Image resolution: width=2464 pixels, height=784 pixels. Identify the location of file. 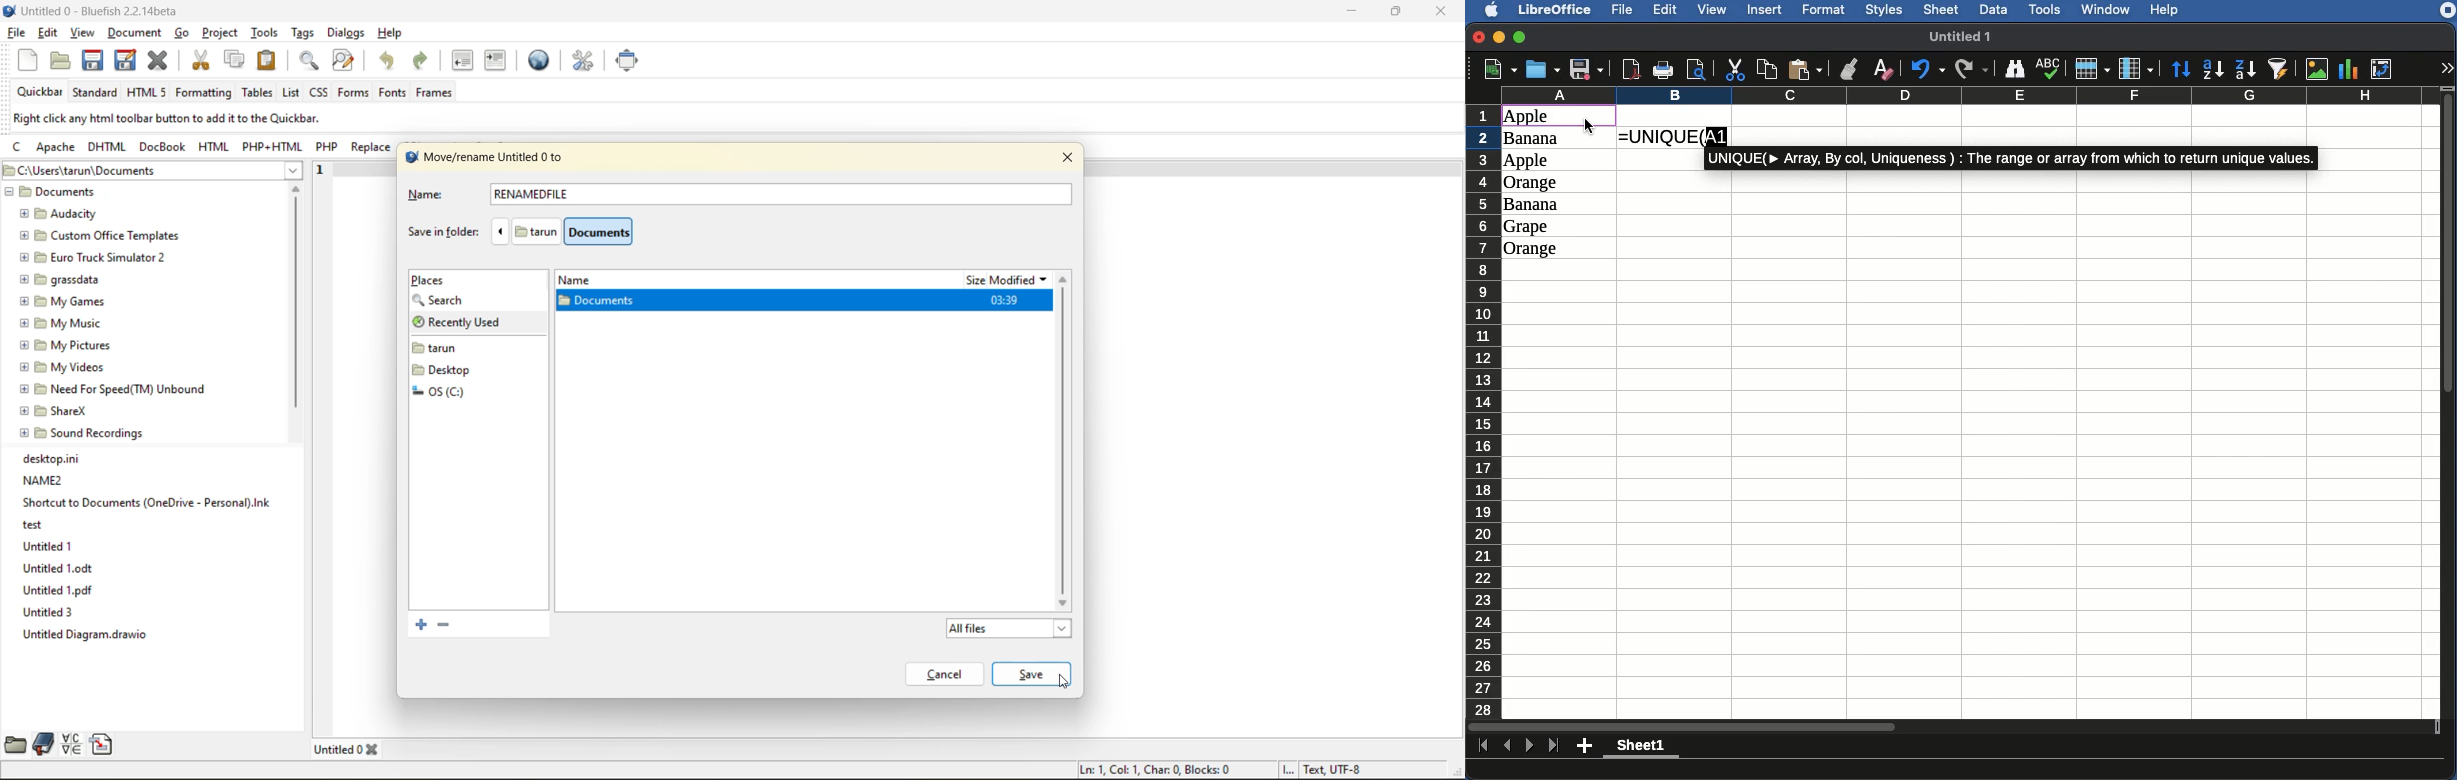
(19, 36).